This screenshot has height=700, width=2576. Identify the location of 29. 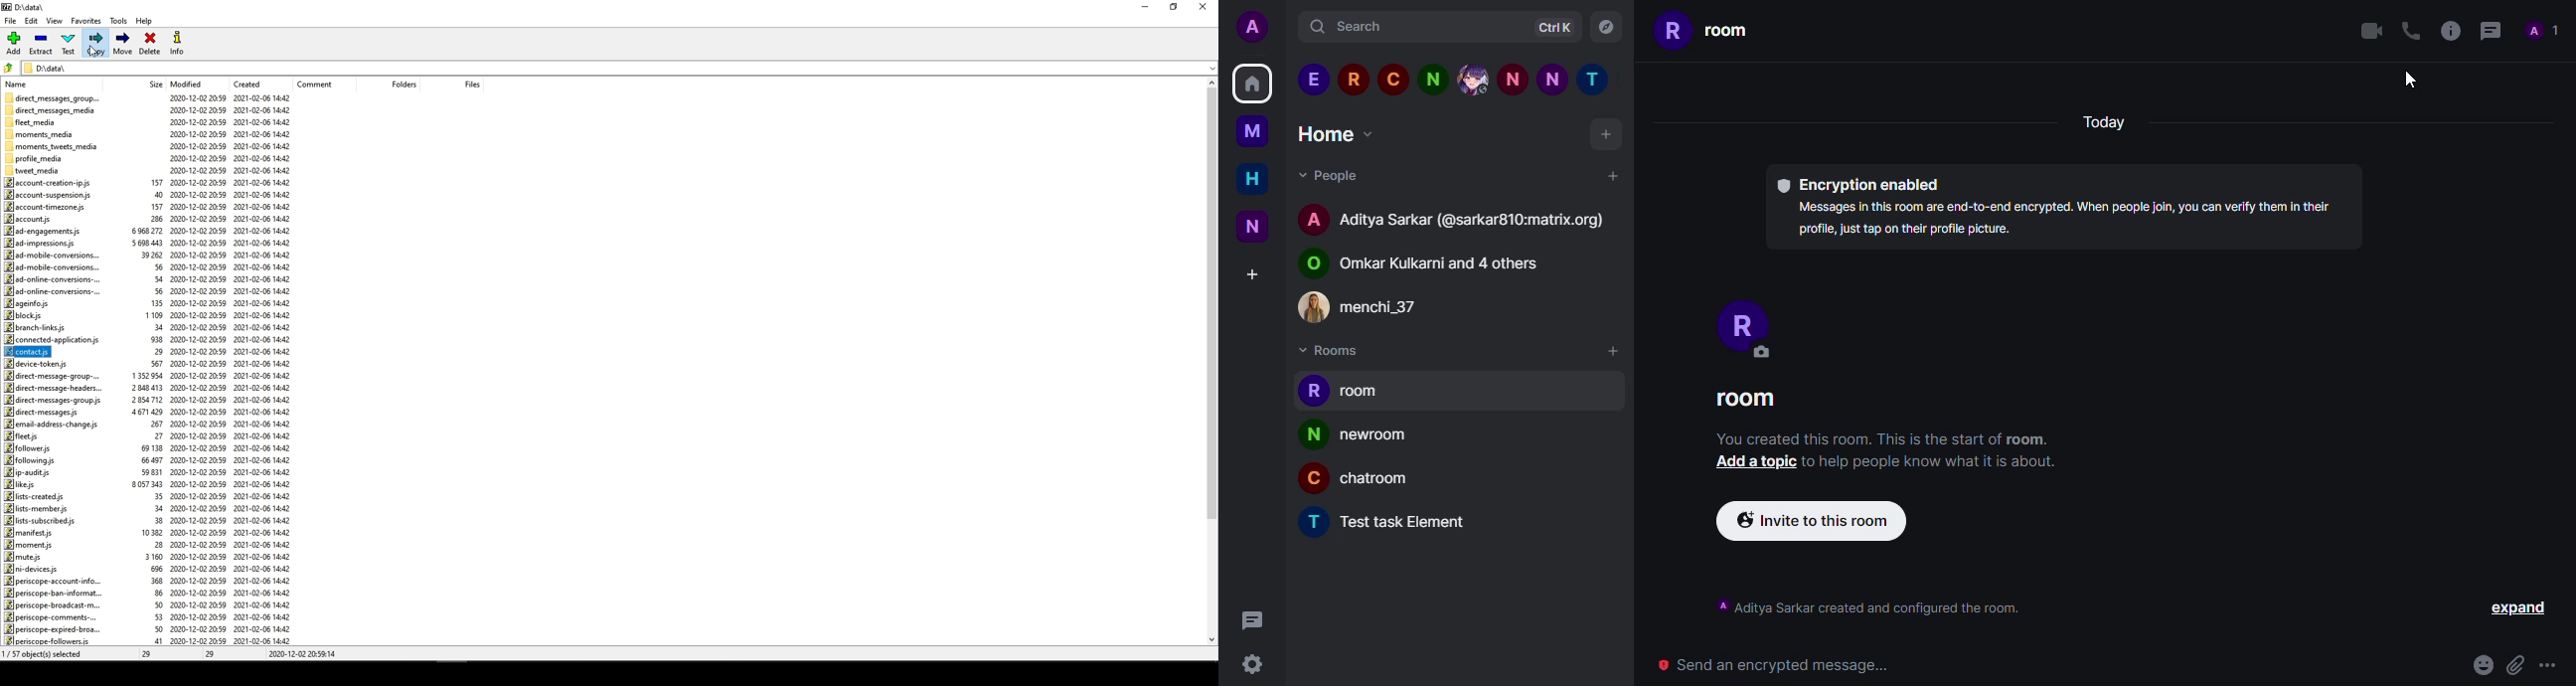
(213, 655).